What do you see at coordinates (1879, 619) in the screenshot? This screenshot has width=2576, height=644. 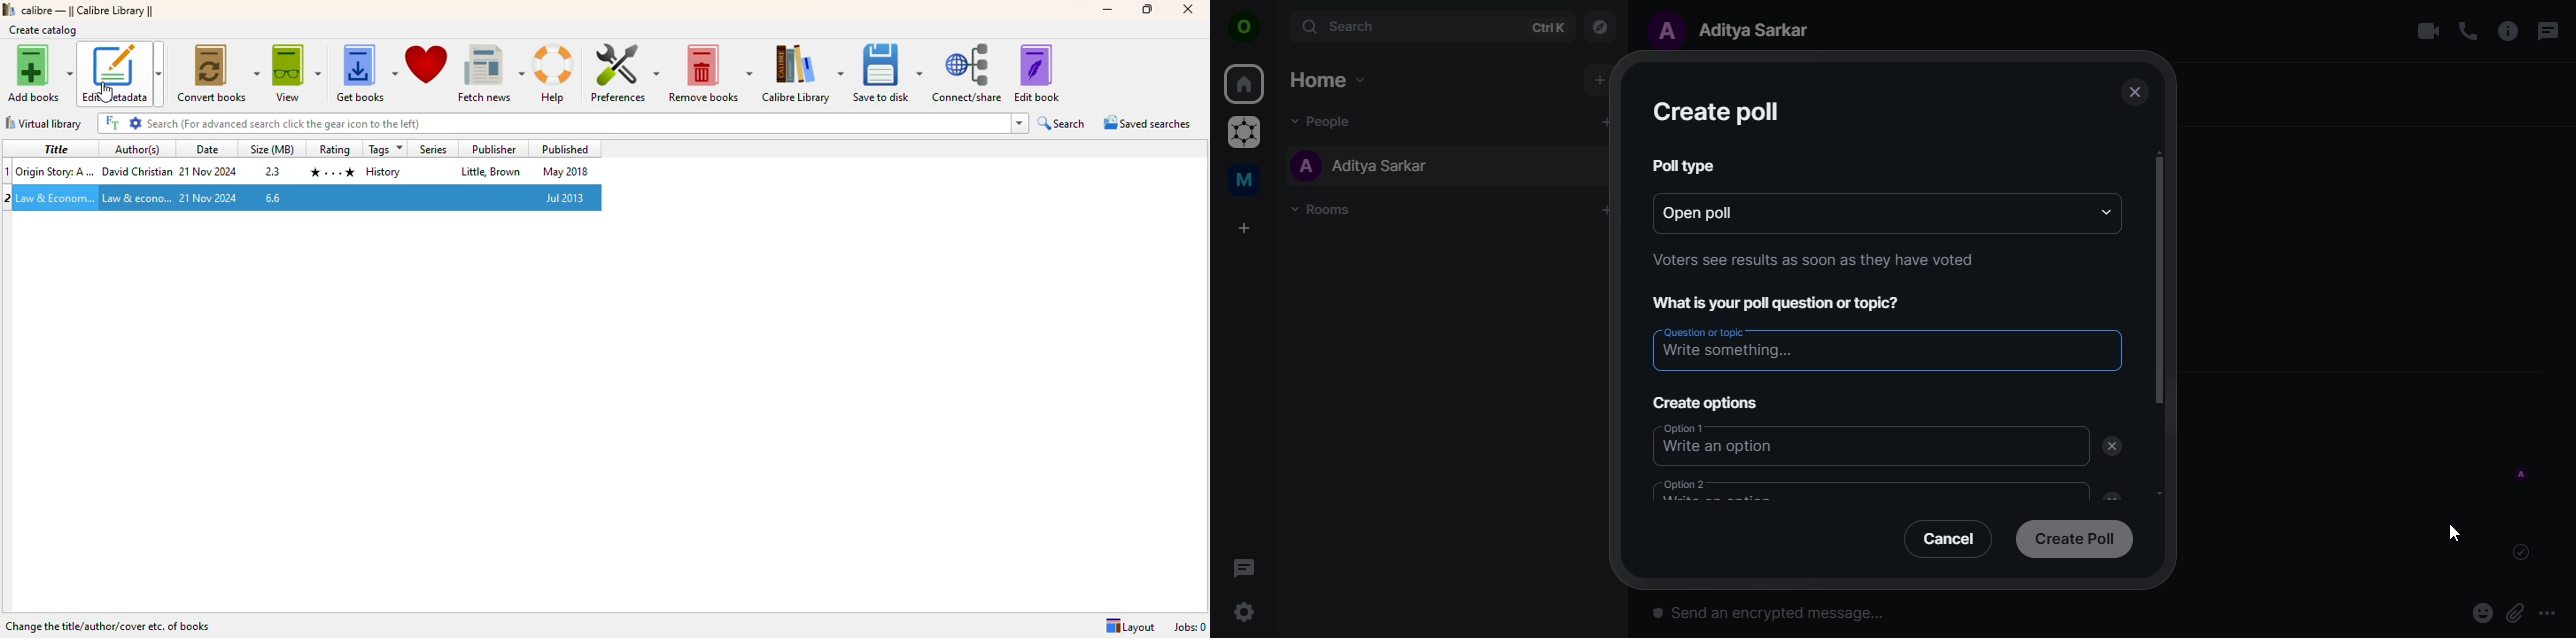 I see `send an encrypted message` at bounding box center [1879, 619].